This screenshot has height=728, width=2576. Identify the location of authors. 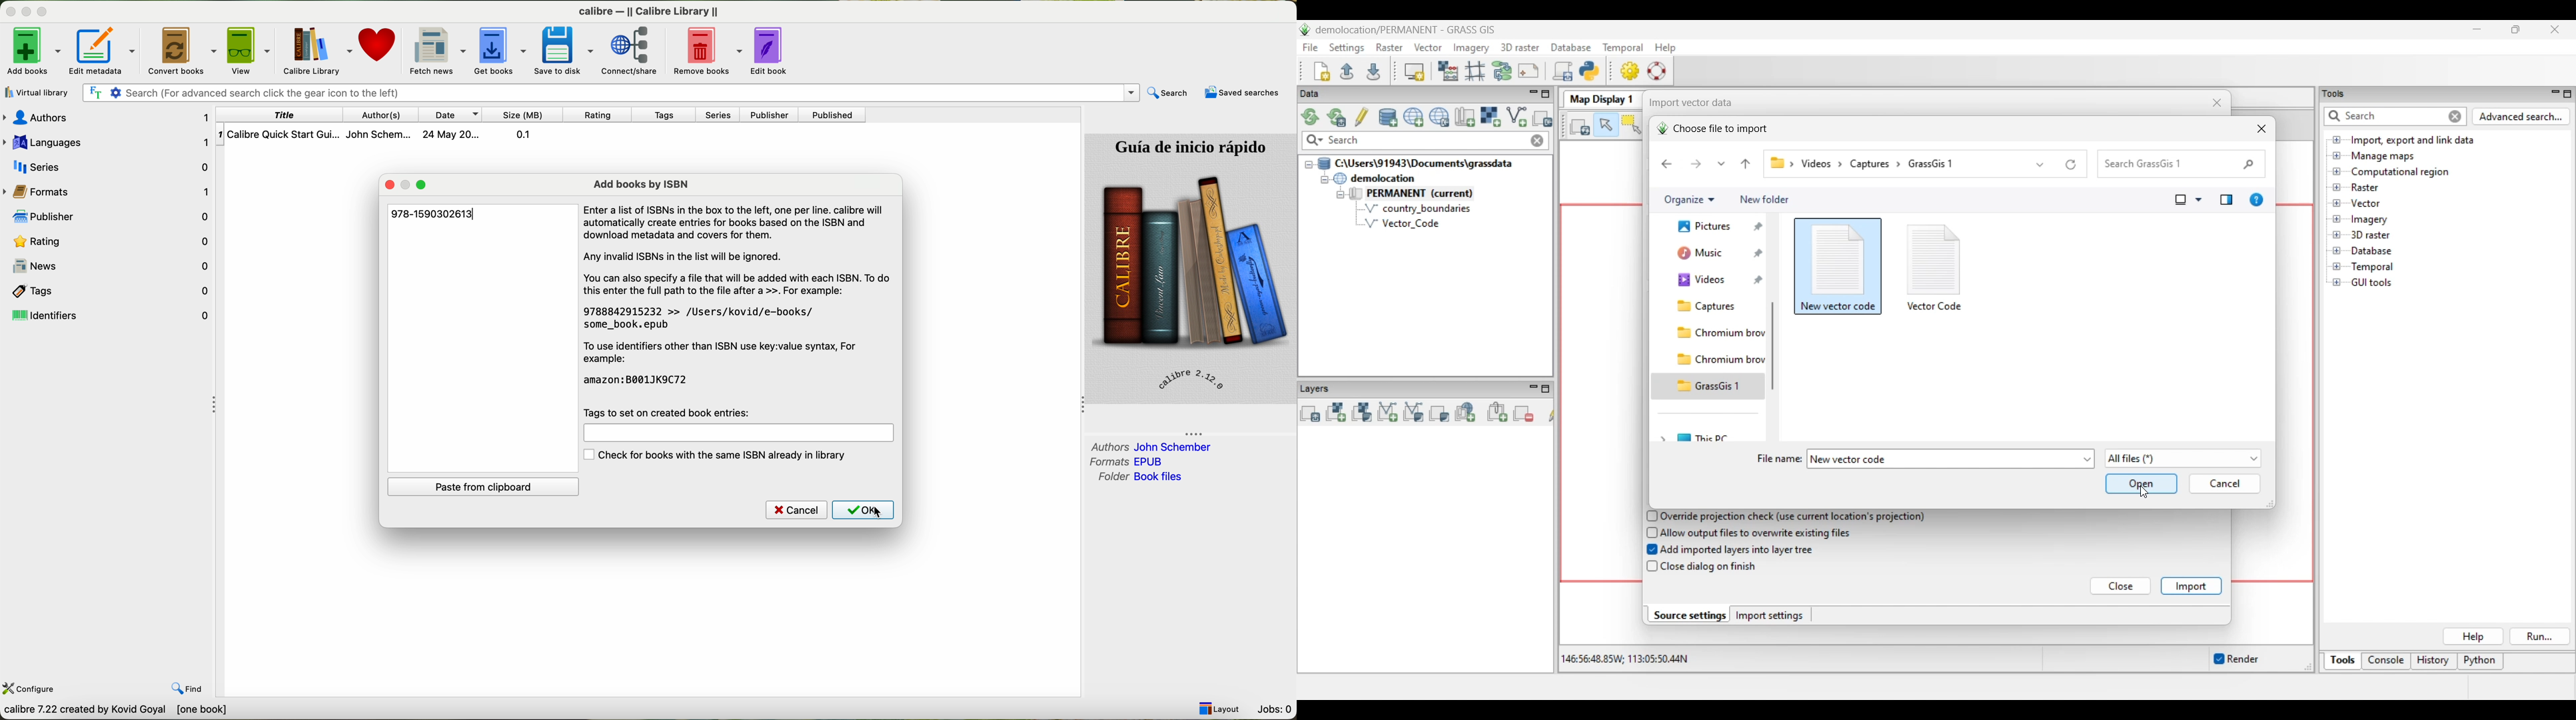
(380, 114).